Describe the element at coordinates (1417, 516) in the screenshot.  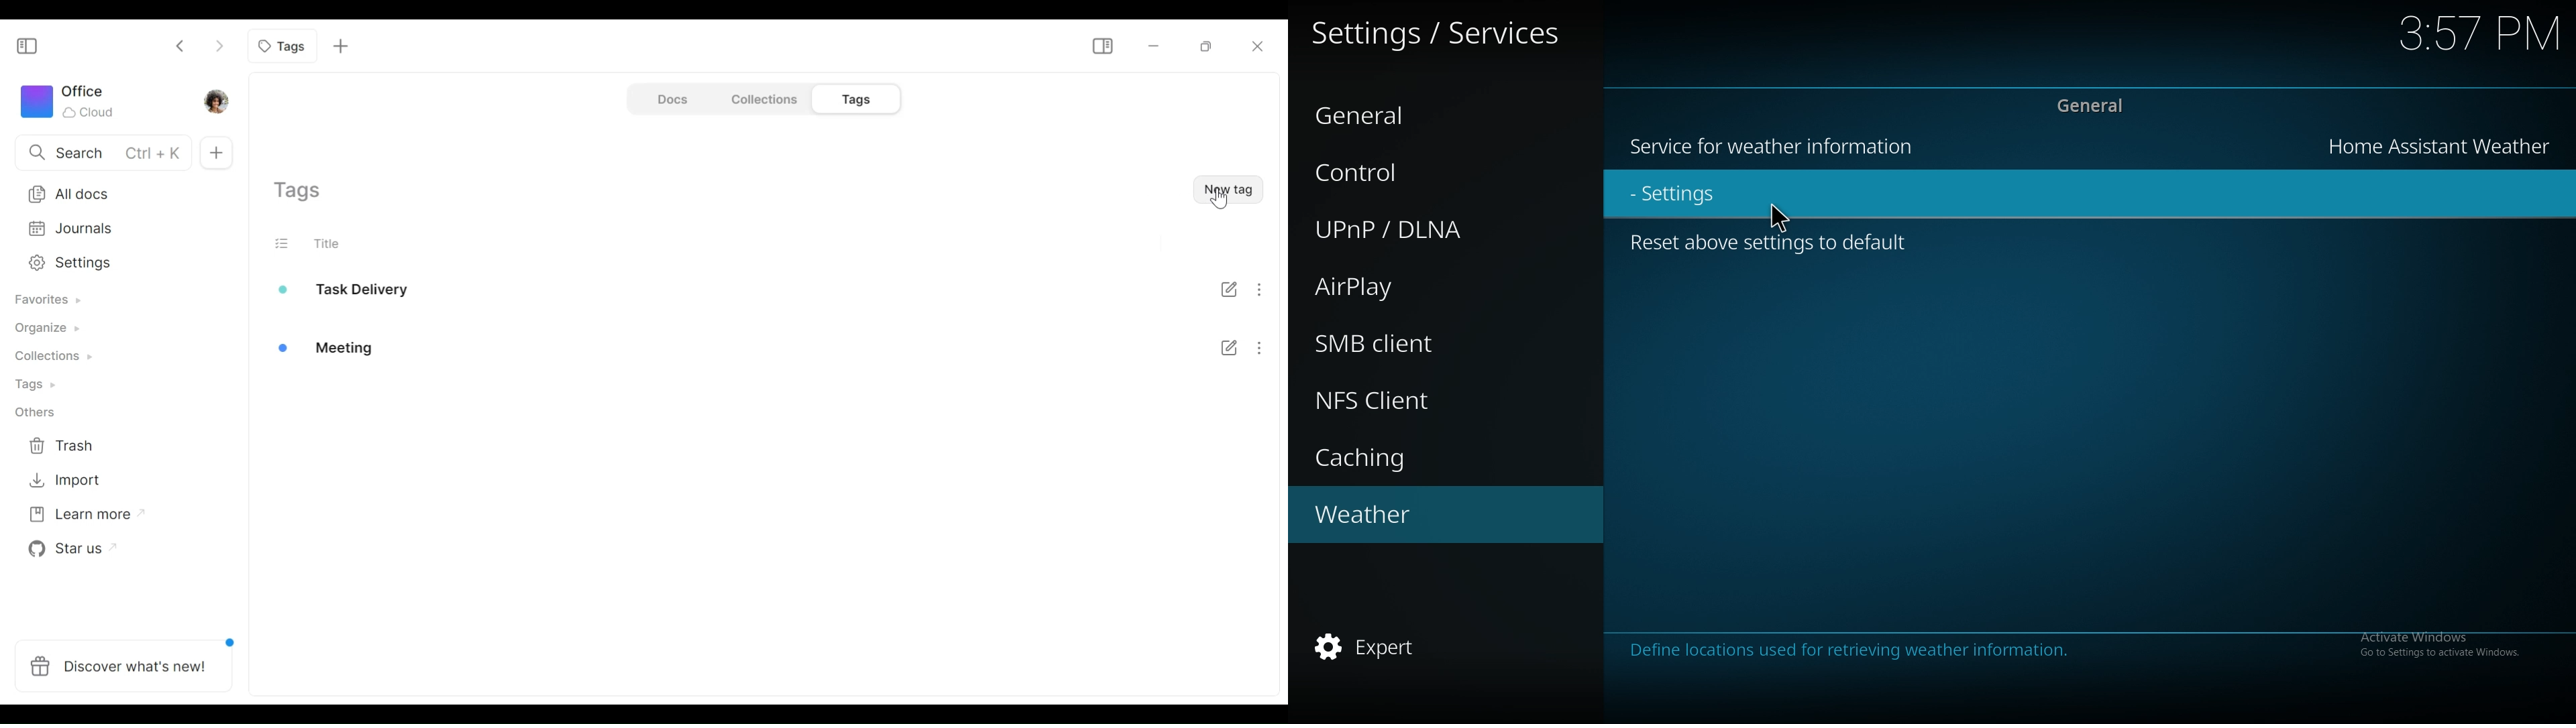
I see `weather` at that location.